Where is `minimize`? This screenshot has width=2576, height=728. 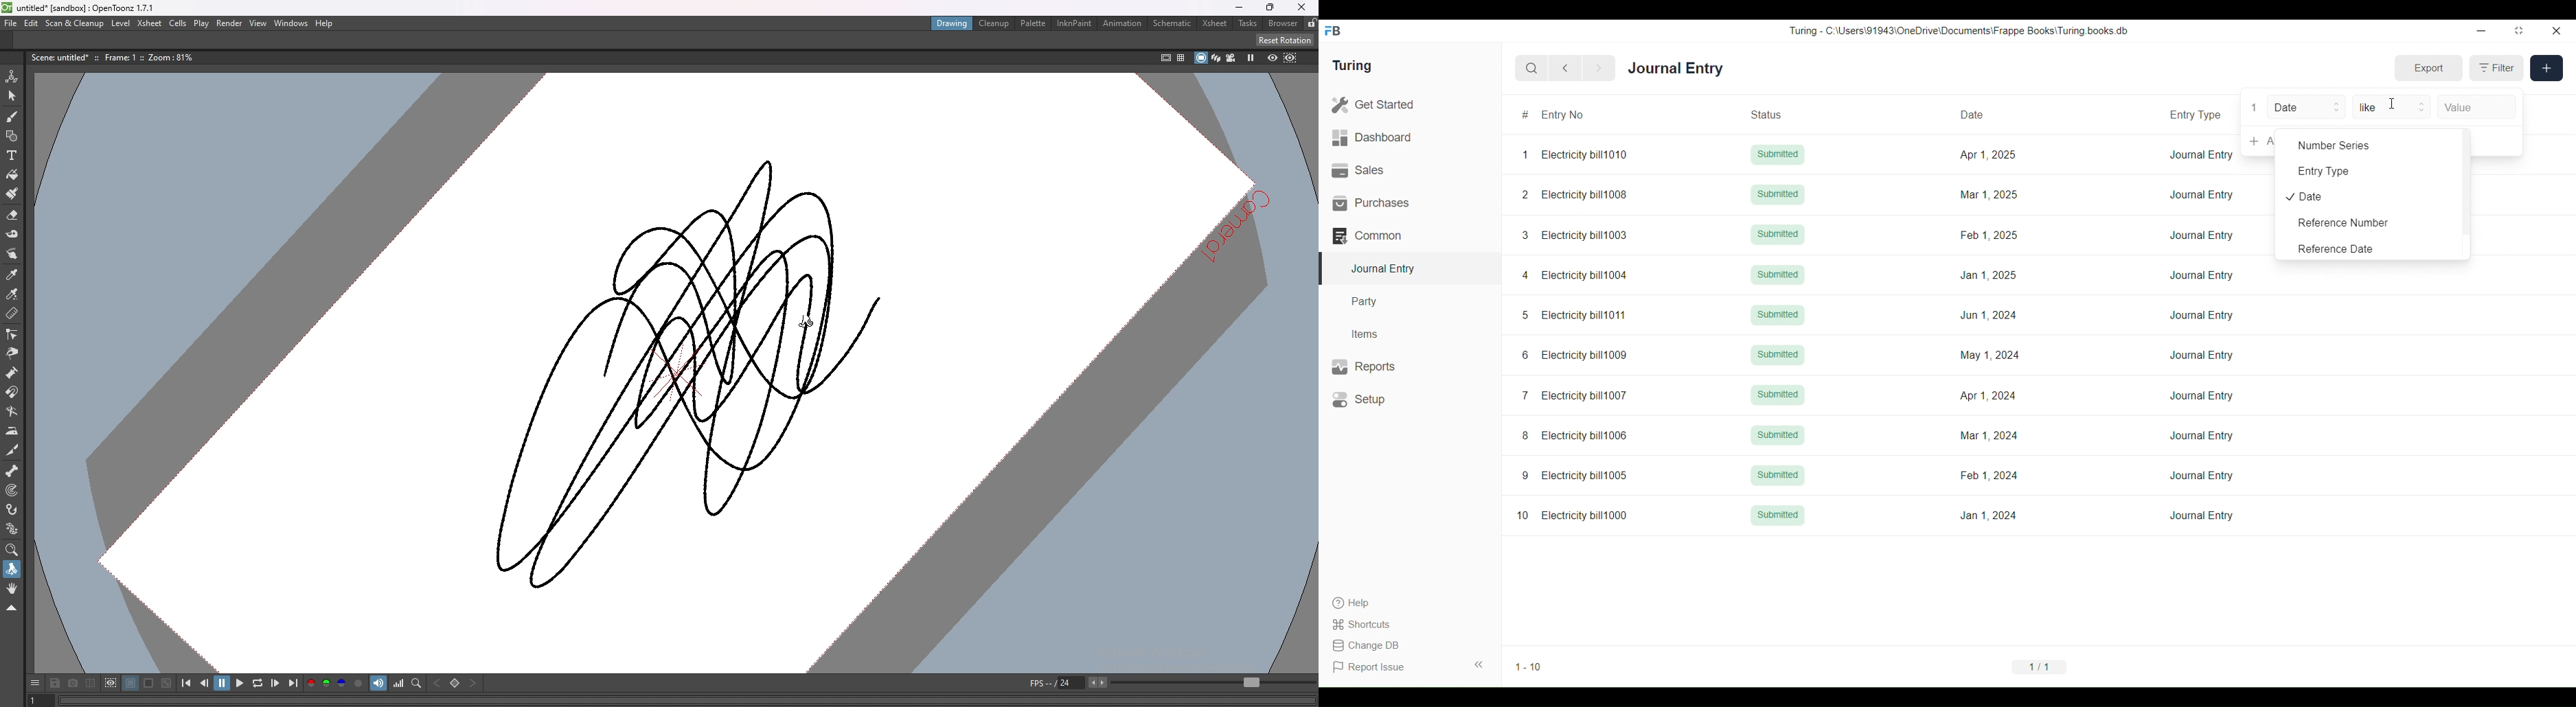
minimize is located at coordinates (1240, 8).